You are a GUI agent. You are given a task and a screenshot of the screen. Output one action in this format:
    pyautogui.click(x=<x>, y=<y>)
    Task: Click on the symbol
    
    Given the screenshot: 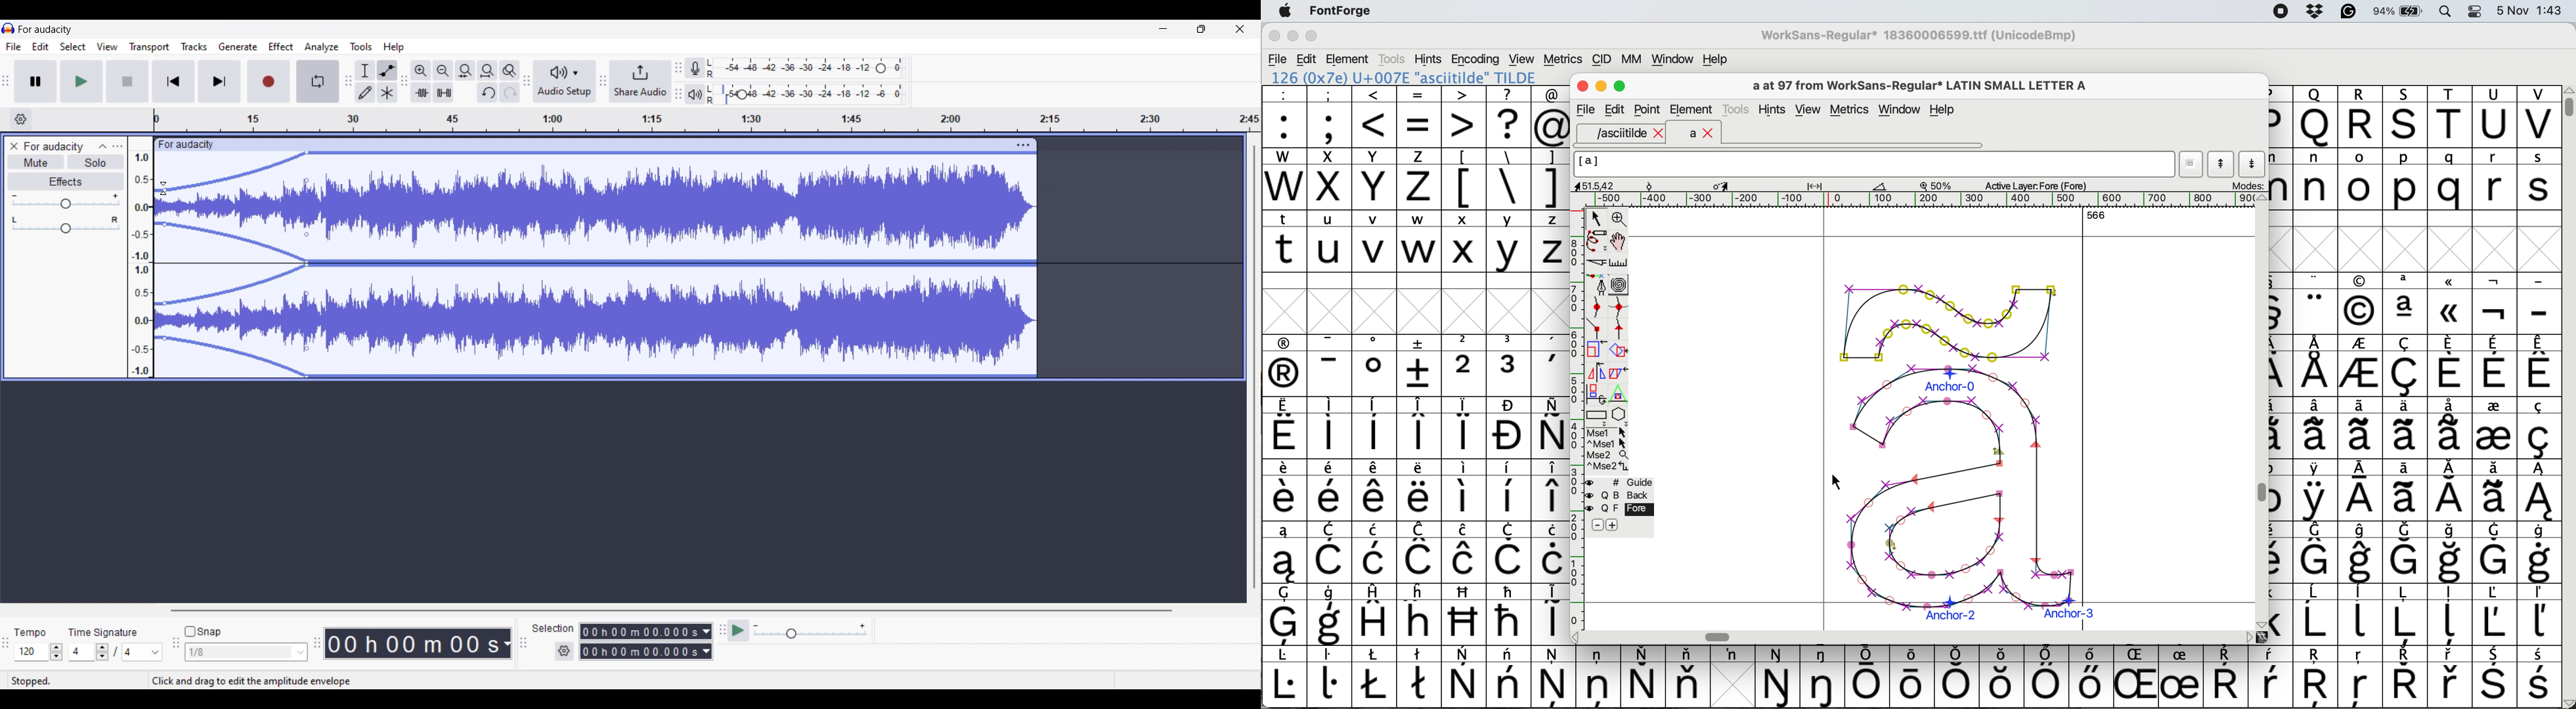 What is the action you would take?
    pyautogui.click(x=1552, y=553)
    